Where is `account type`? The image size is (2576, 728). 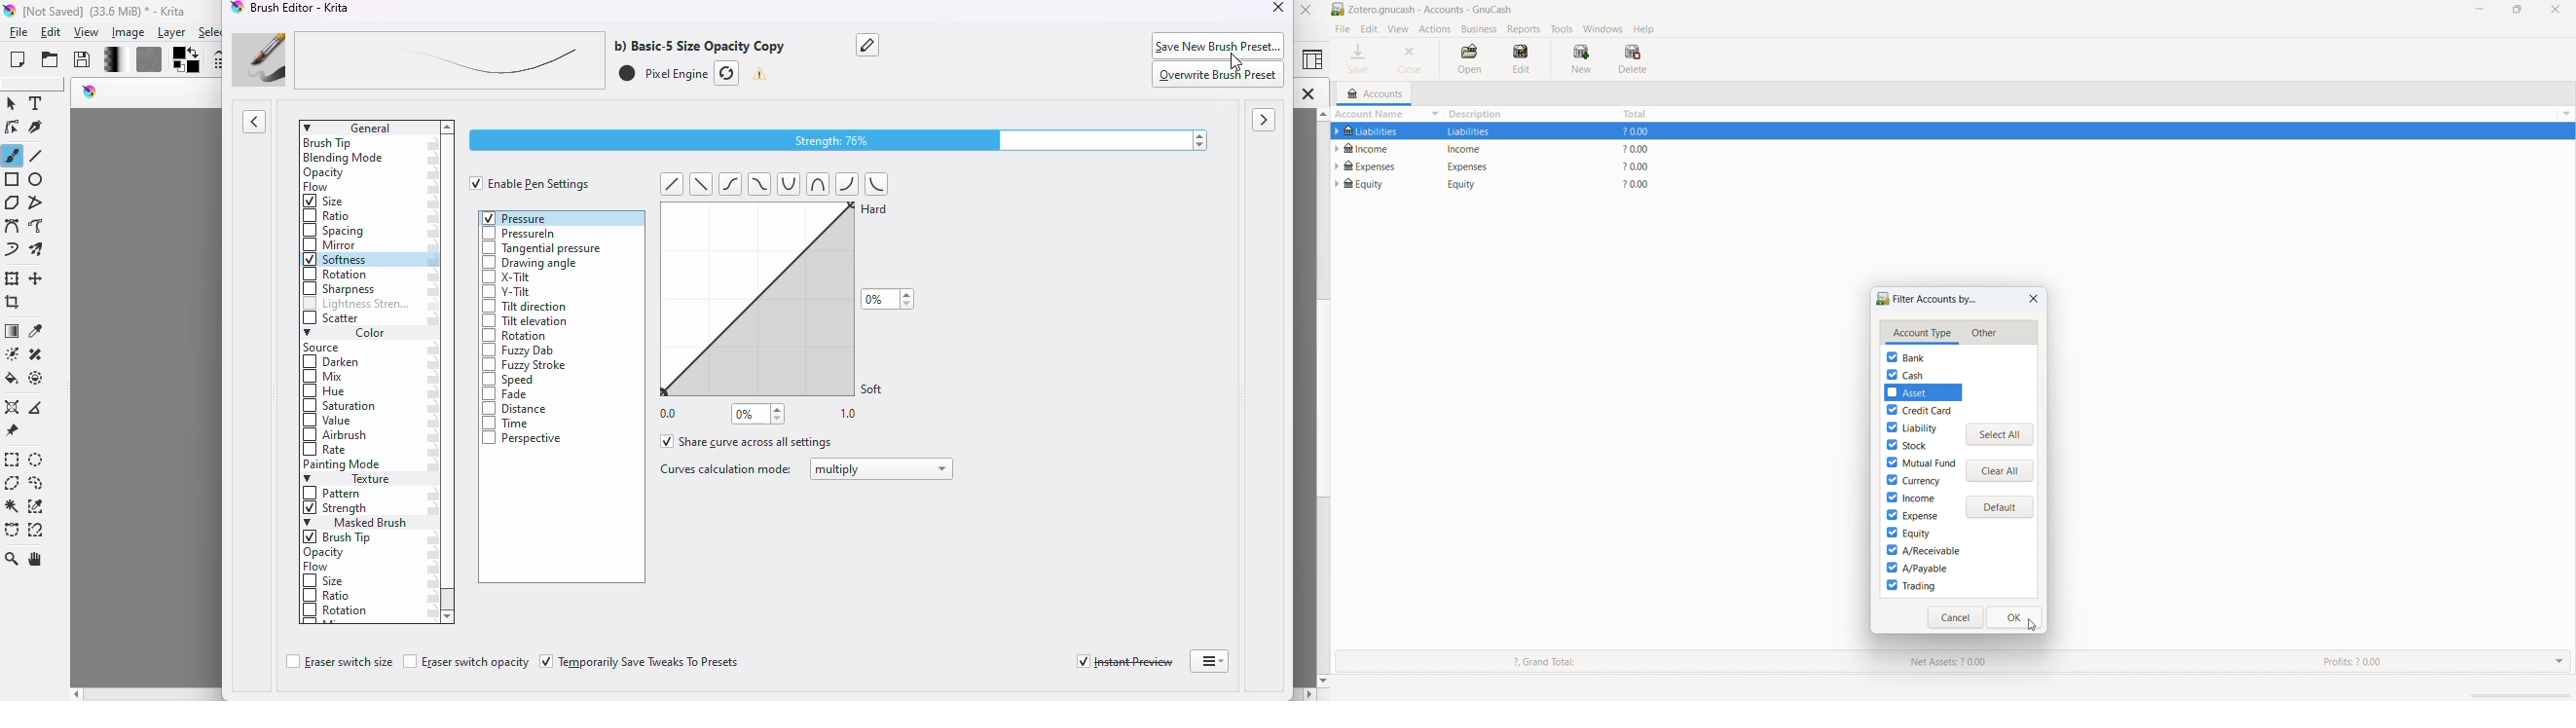
account type is located at coordinates (1922, 333).